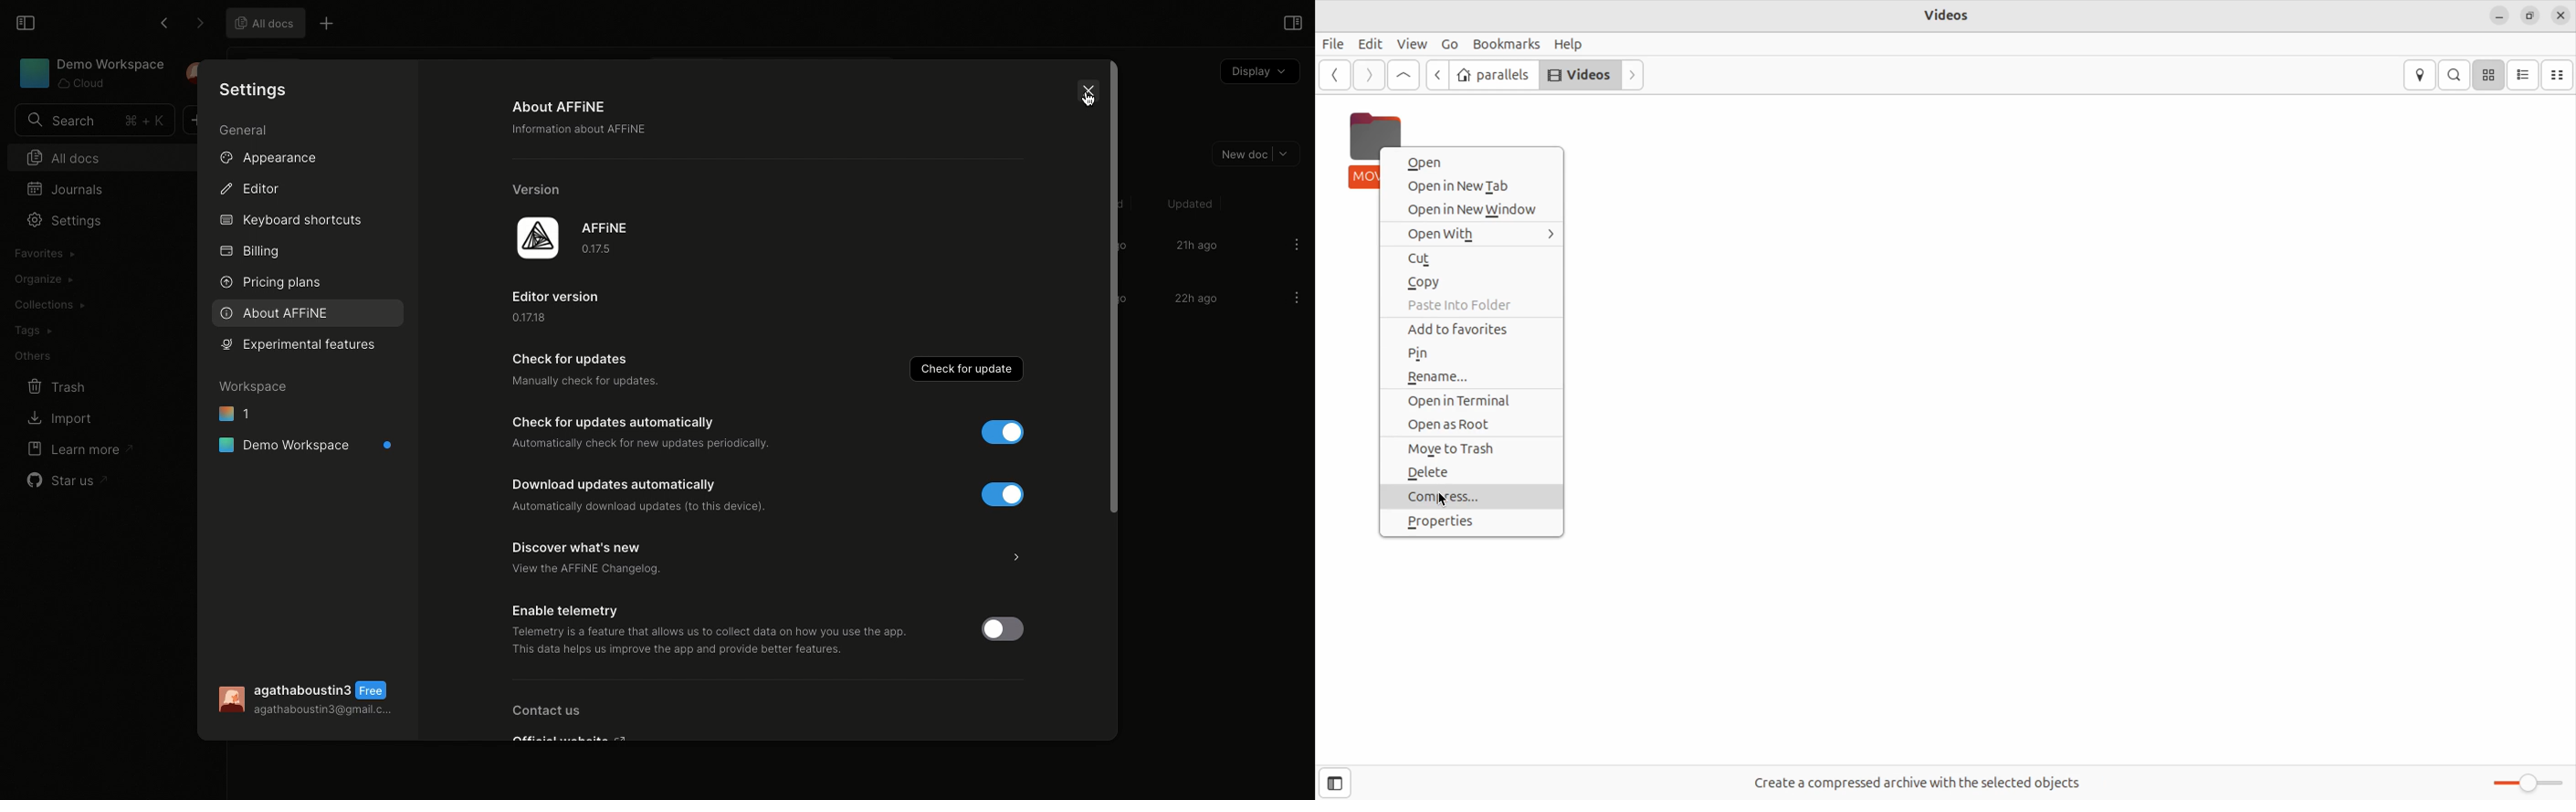  Describe the element at coordinates (723, 631) in the screenshot. I see `Enable telemetry` at that location.